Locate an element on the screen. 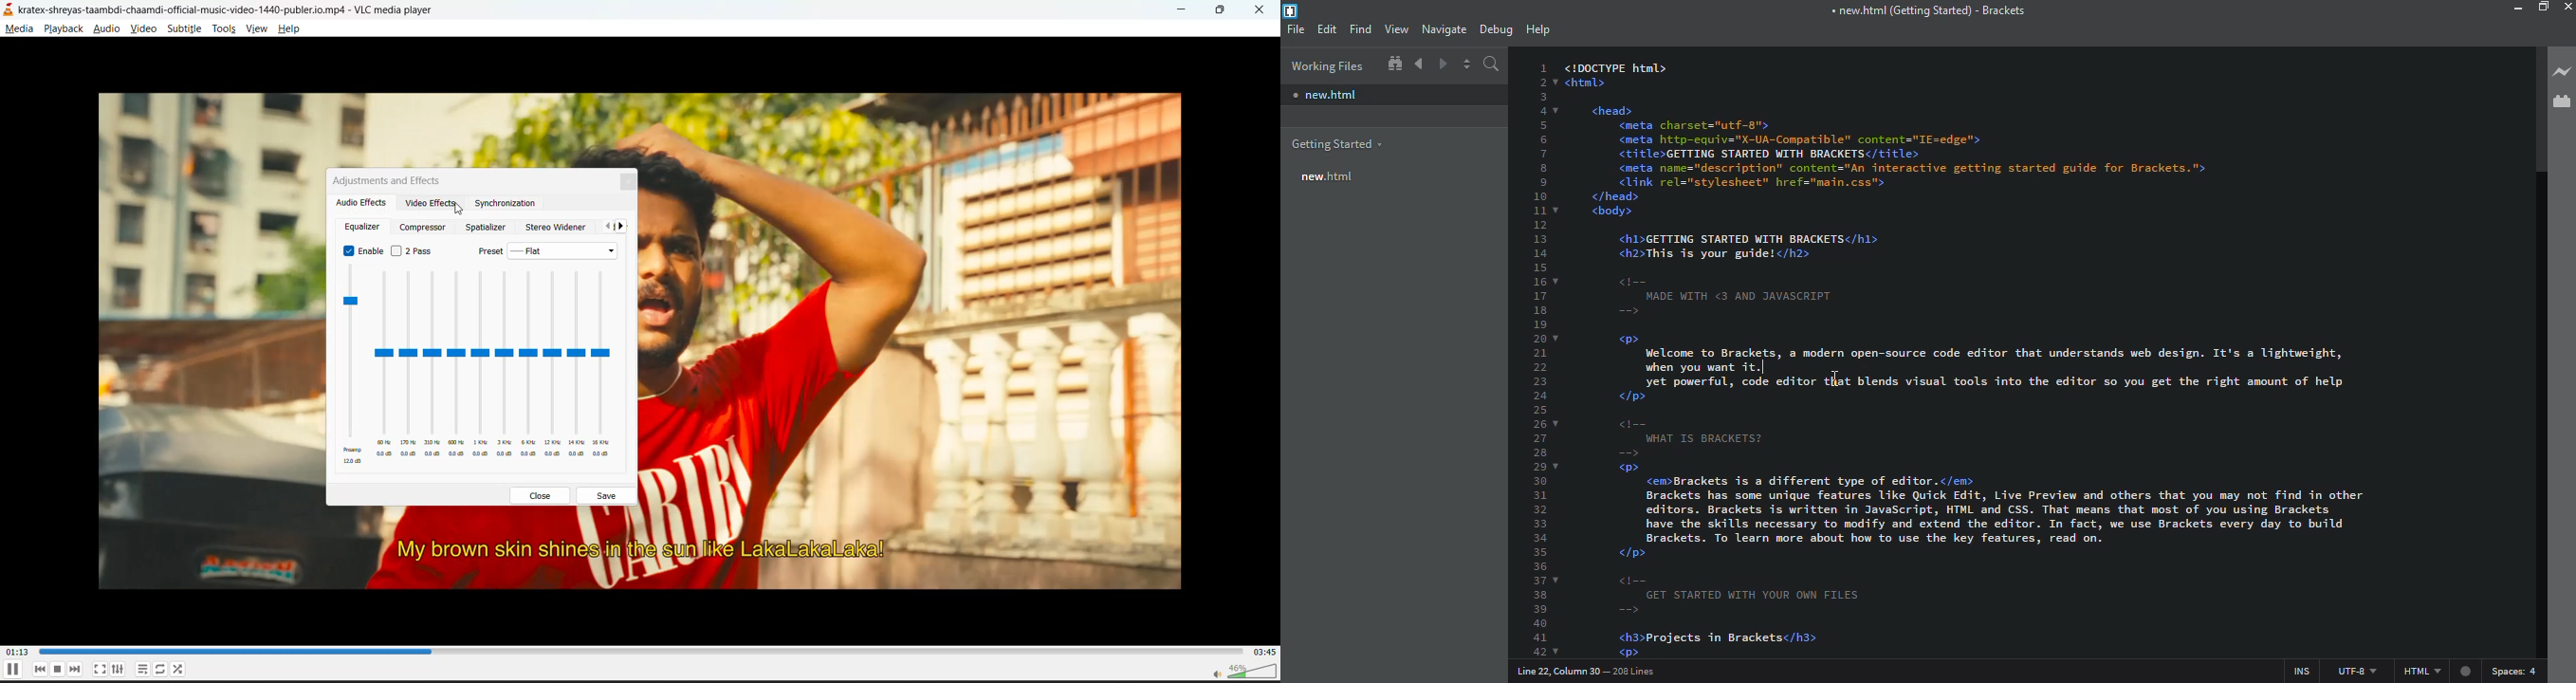 Image resolution: width=2576 pixels, height=700 pixels.  is located at coordinates (576, 368).